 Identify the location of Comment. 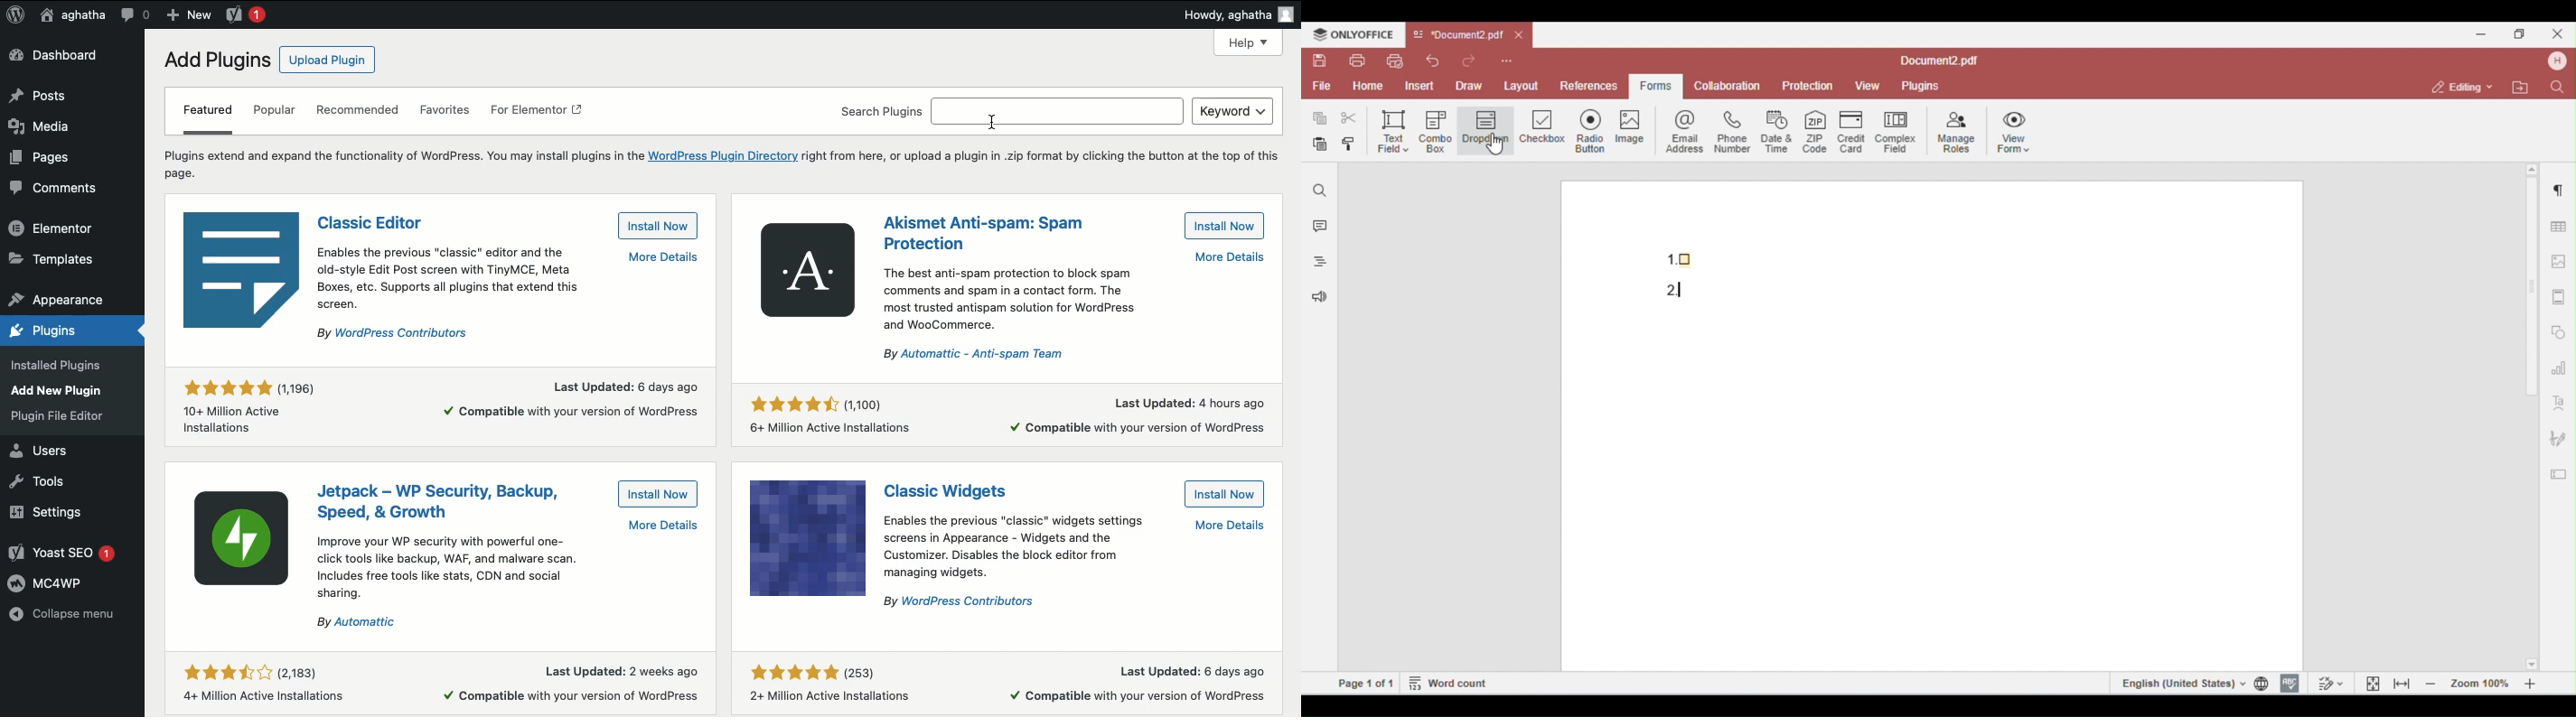
(136, 14).